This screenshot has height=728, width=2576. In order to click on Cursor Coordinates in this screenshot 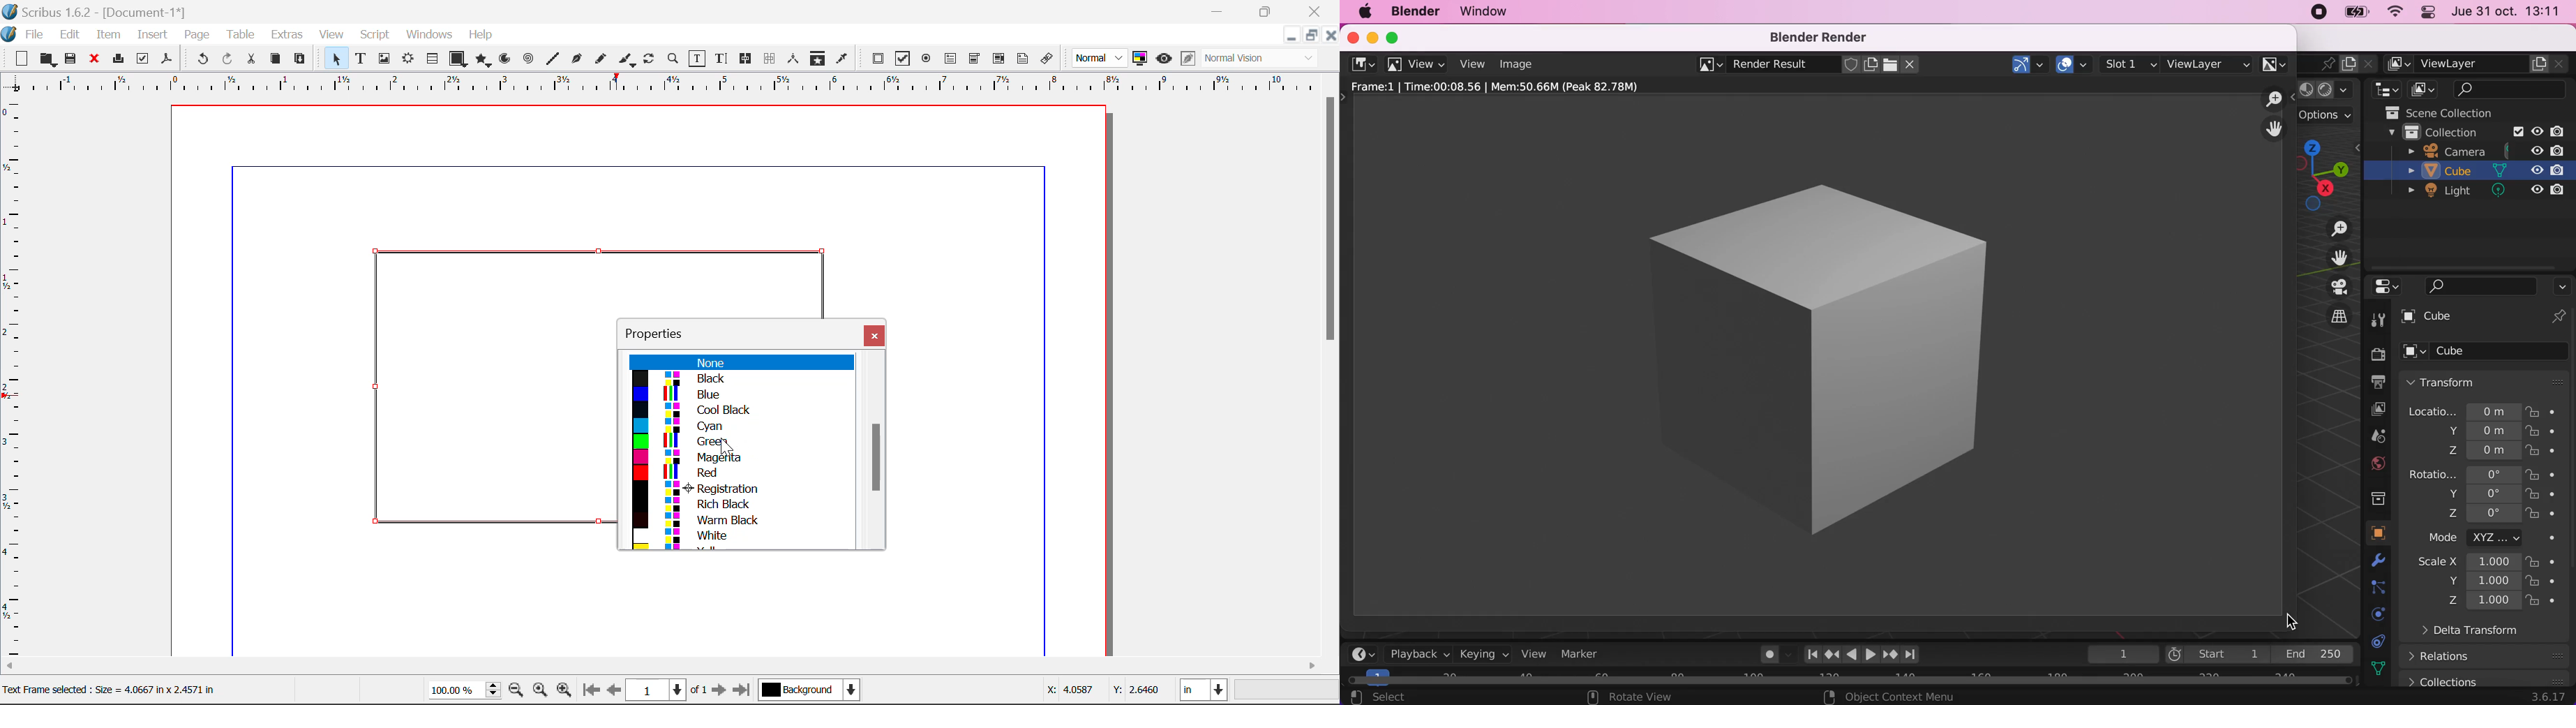, I will do `click(1104, 692)`.